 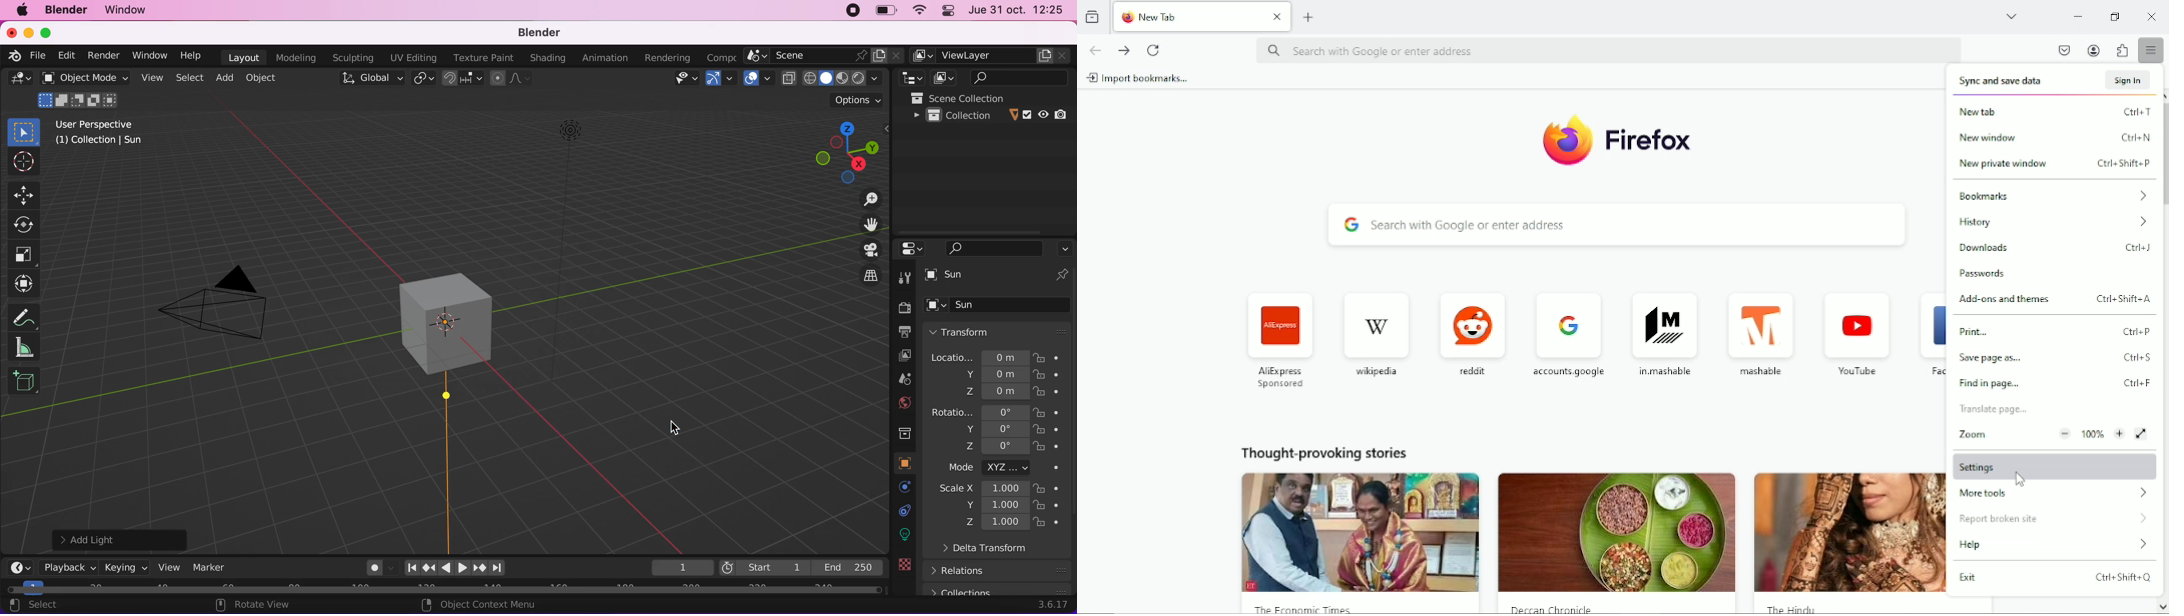 What do you see at coordinates (1279, 17) in the screenshot?
I see `close` at bounding box center [1279, 17].